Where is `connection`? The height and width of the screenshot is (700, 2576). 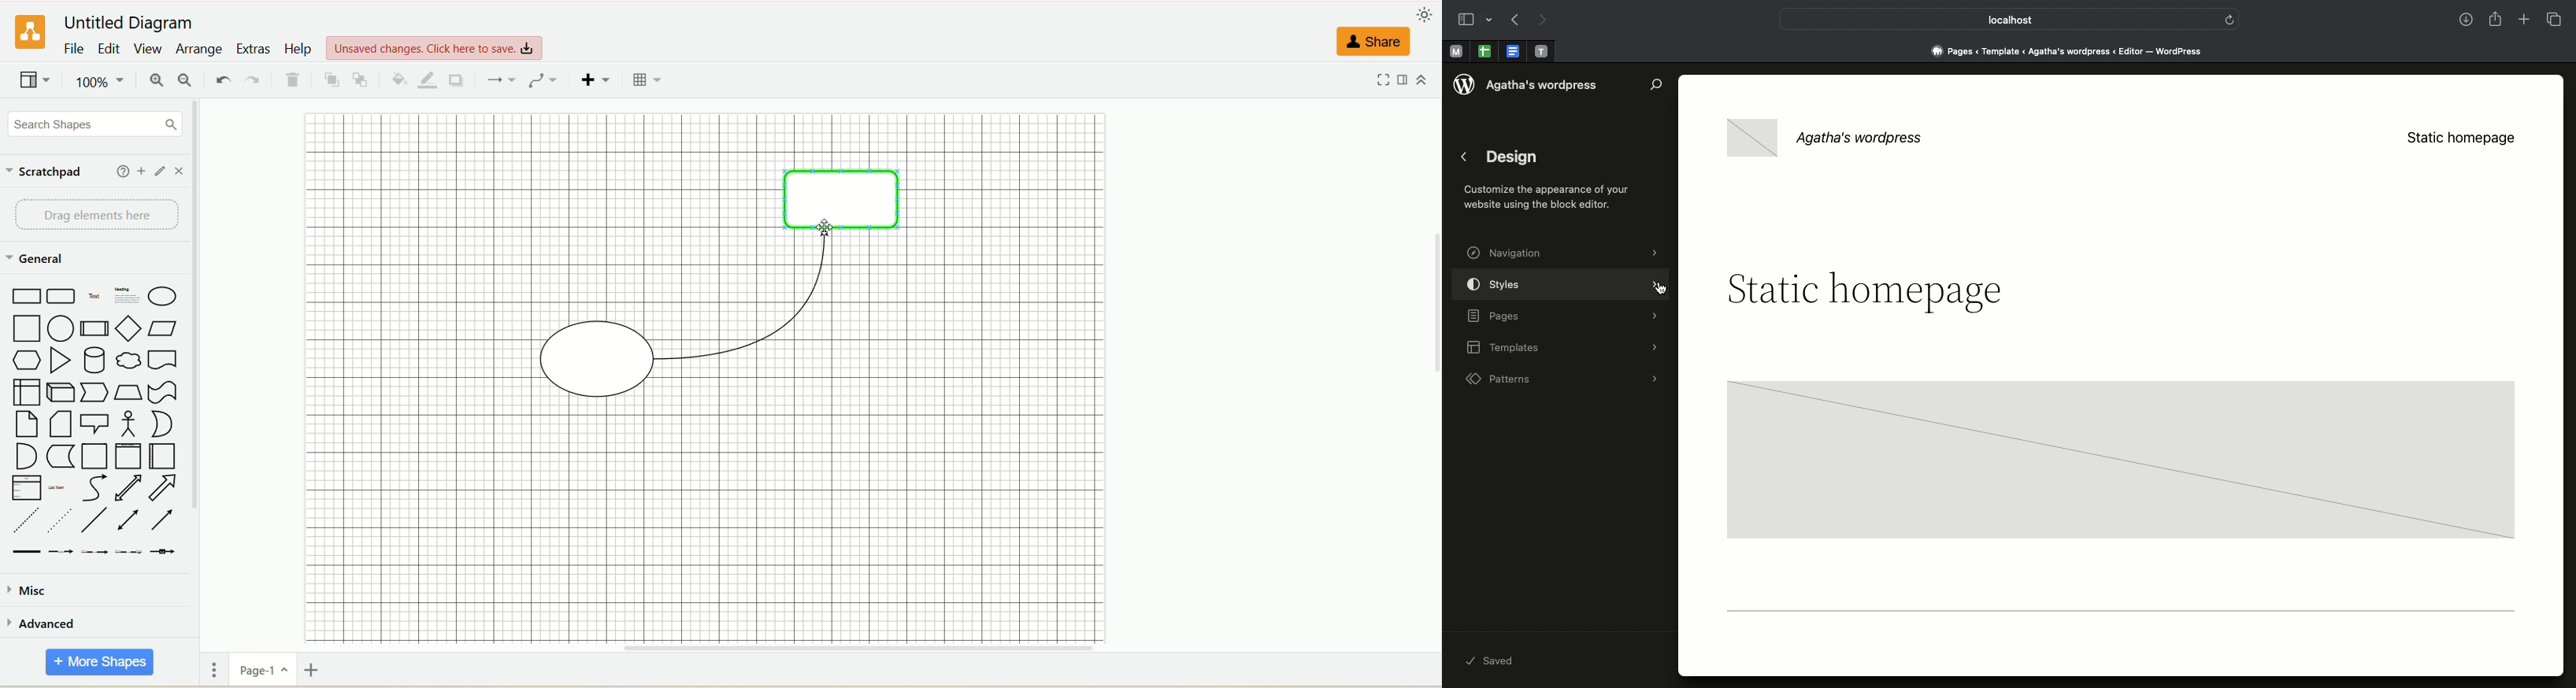
connection is located at coordinates (500, 79).